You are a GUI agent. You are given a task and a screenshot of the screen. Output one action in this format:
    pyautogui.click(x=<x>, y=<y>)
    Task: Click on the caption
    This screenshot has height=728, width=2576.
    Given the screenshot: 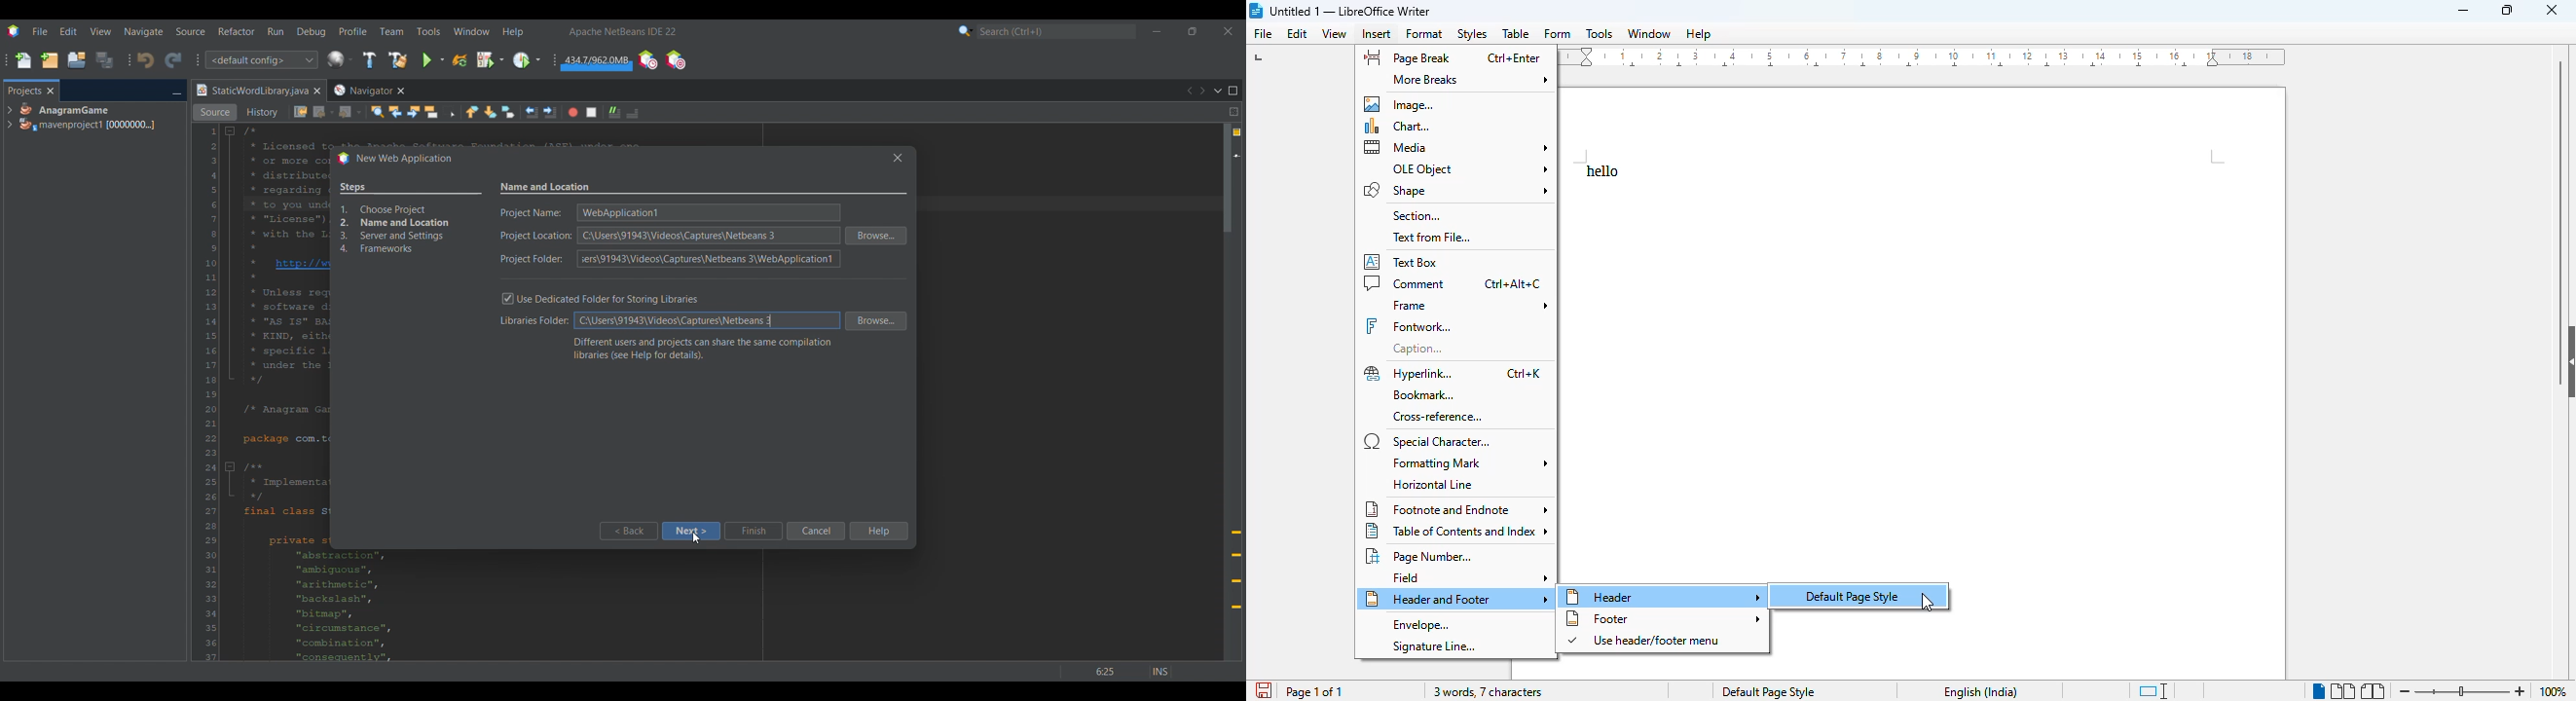 What is the action you would take?
    pyautogui.click(x=1420, y=349)
    